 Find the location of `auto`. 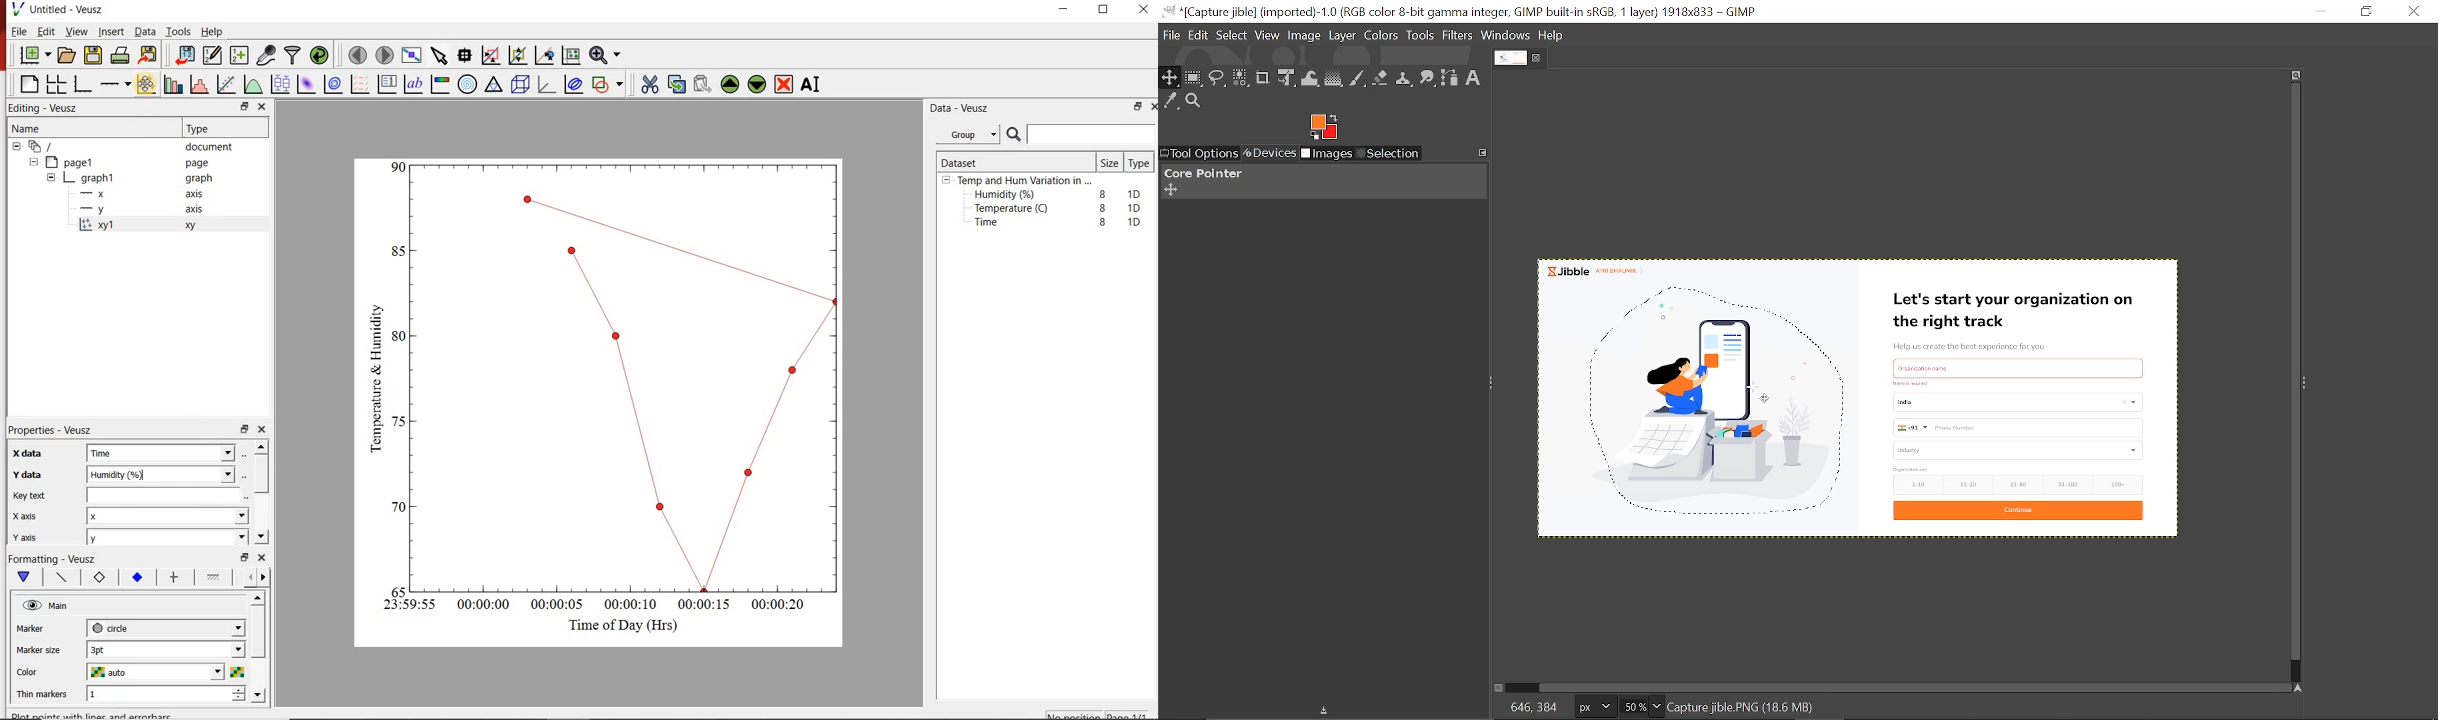

auto is located at coordinates (111, 672).